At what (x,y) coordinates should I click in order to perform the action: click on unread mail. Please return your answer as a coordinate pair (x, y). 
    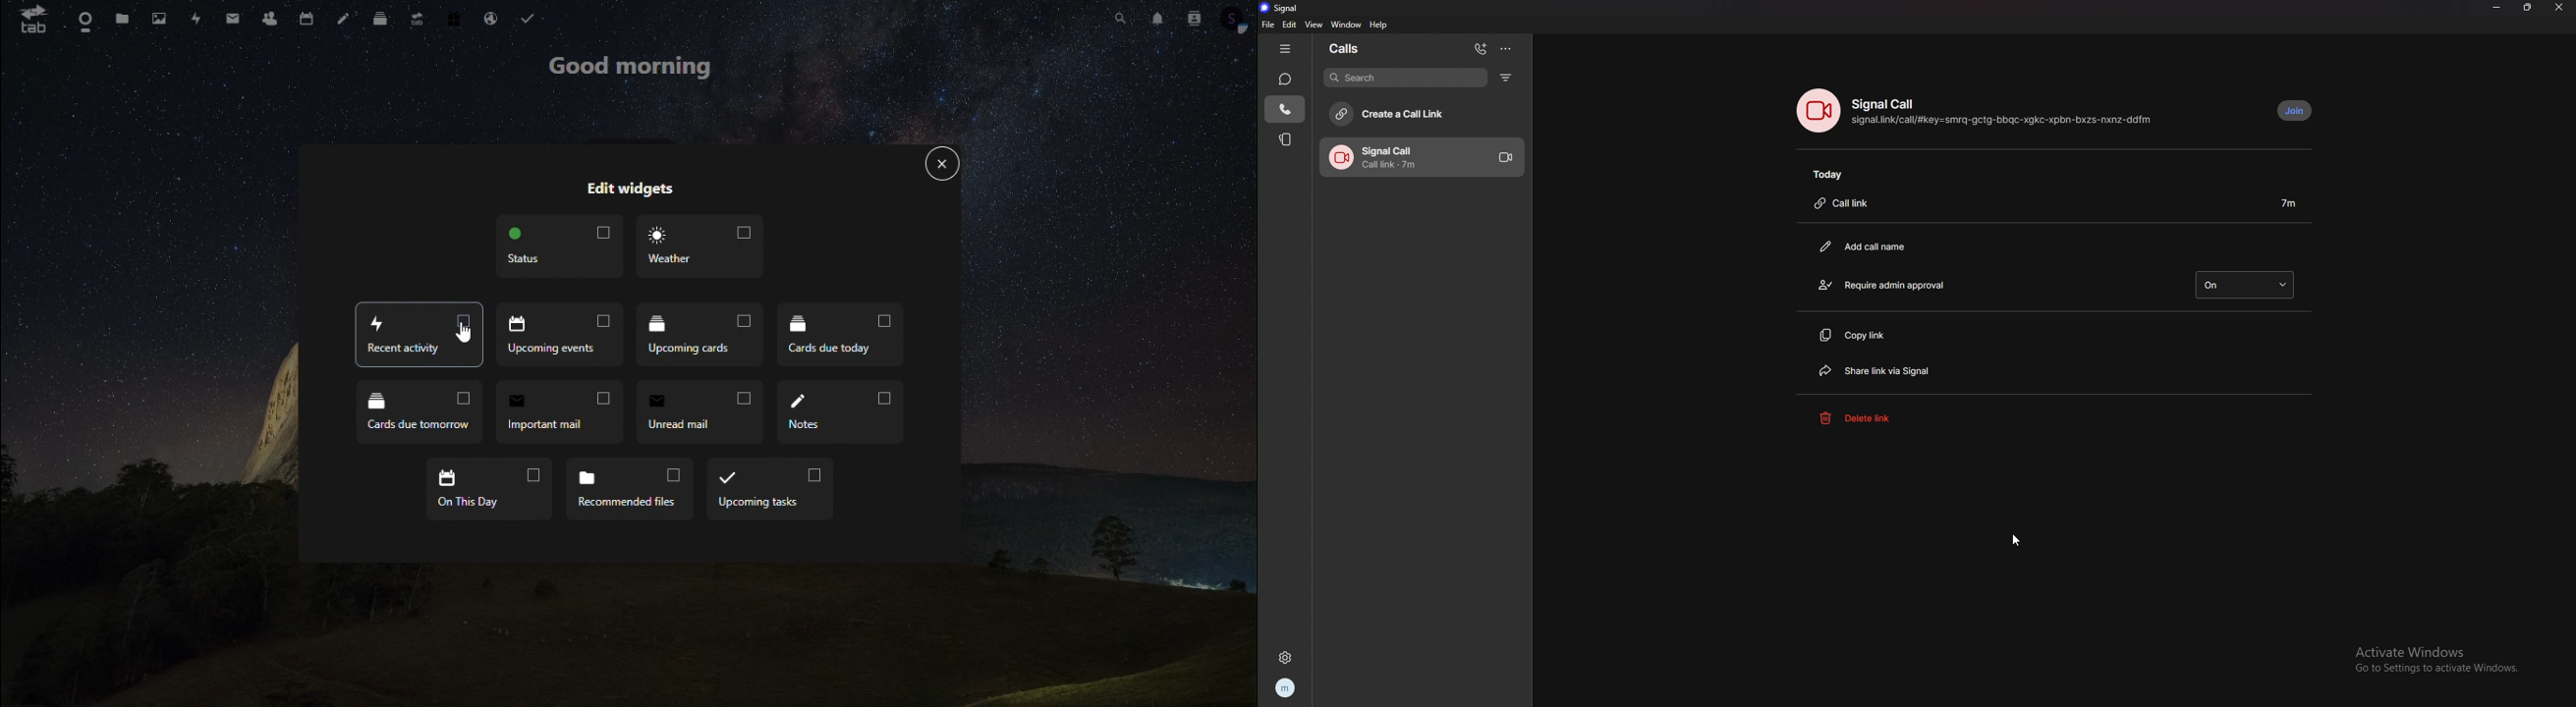
    Looking at the image, I should click on (700, 414).